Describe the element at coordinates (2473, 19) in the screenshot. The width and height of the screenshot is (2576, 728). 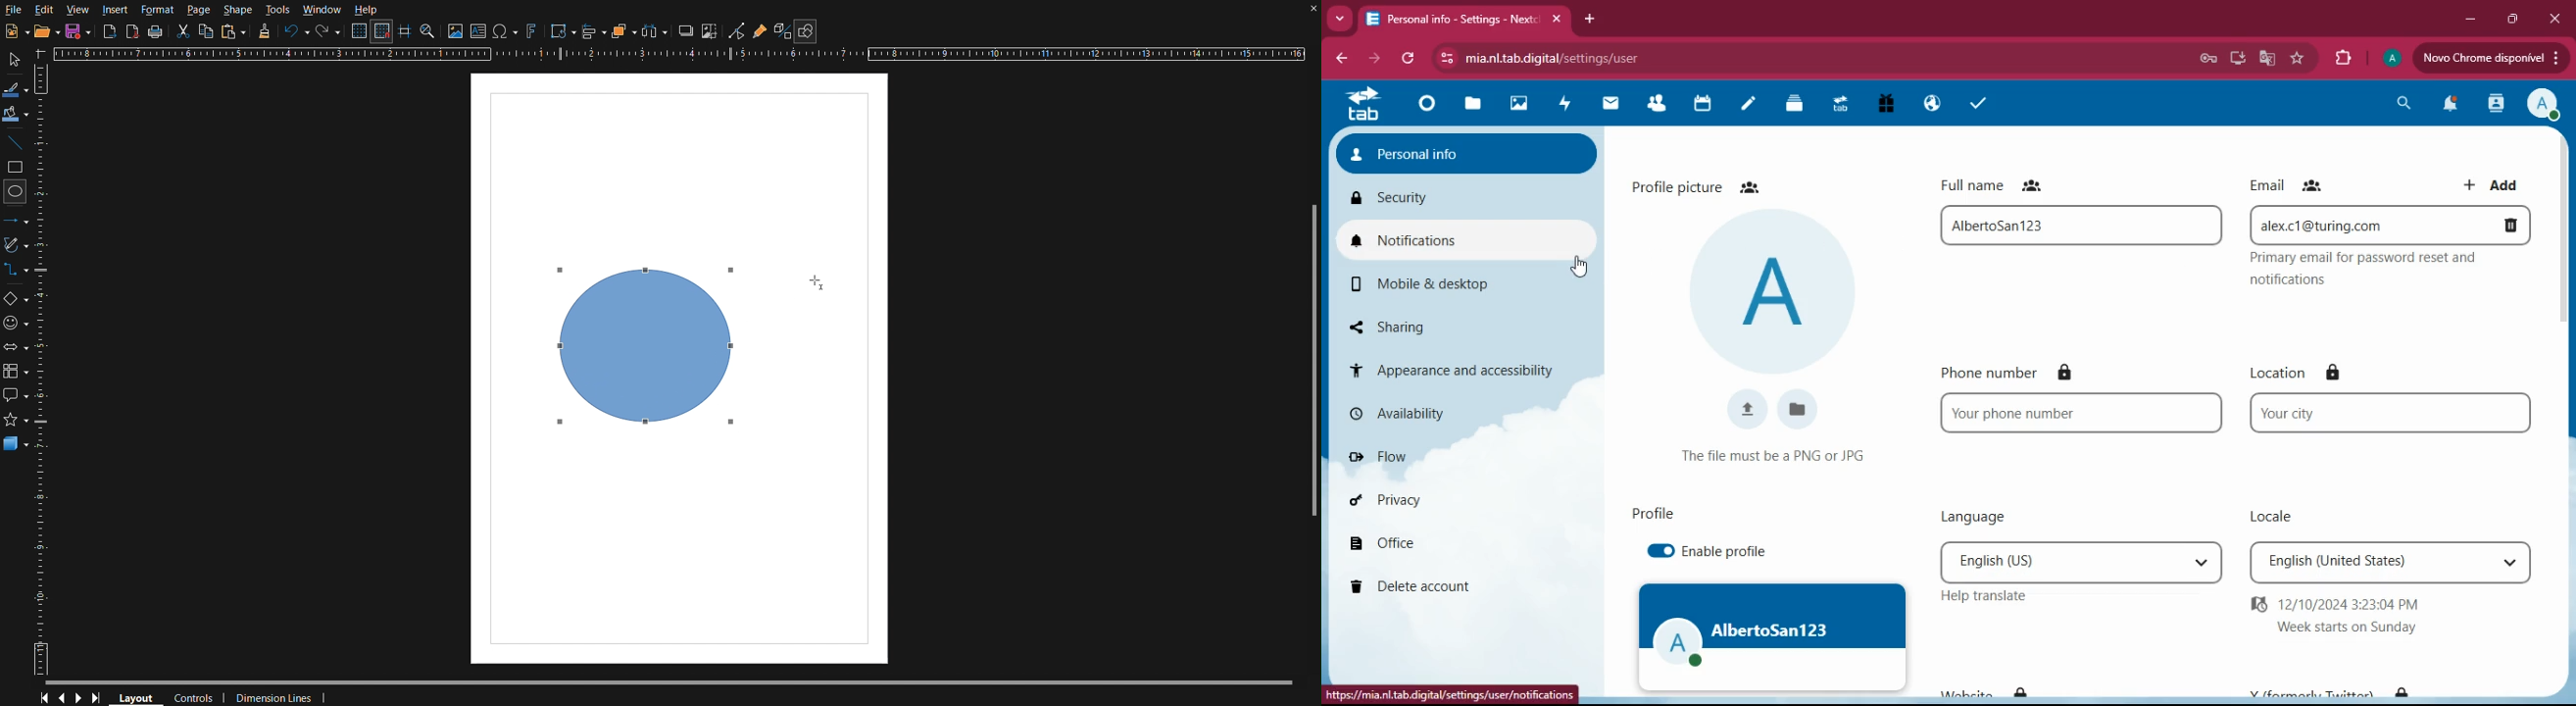
I see `minimize` at that location.